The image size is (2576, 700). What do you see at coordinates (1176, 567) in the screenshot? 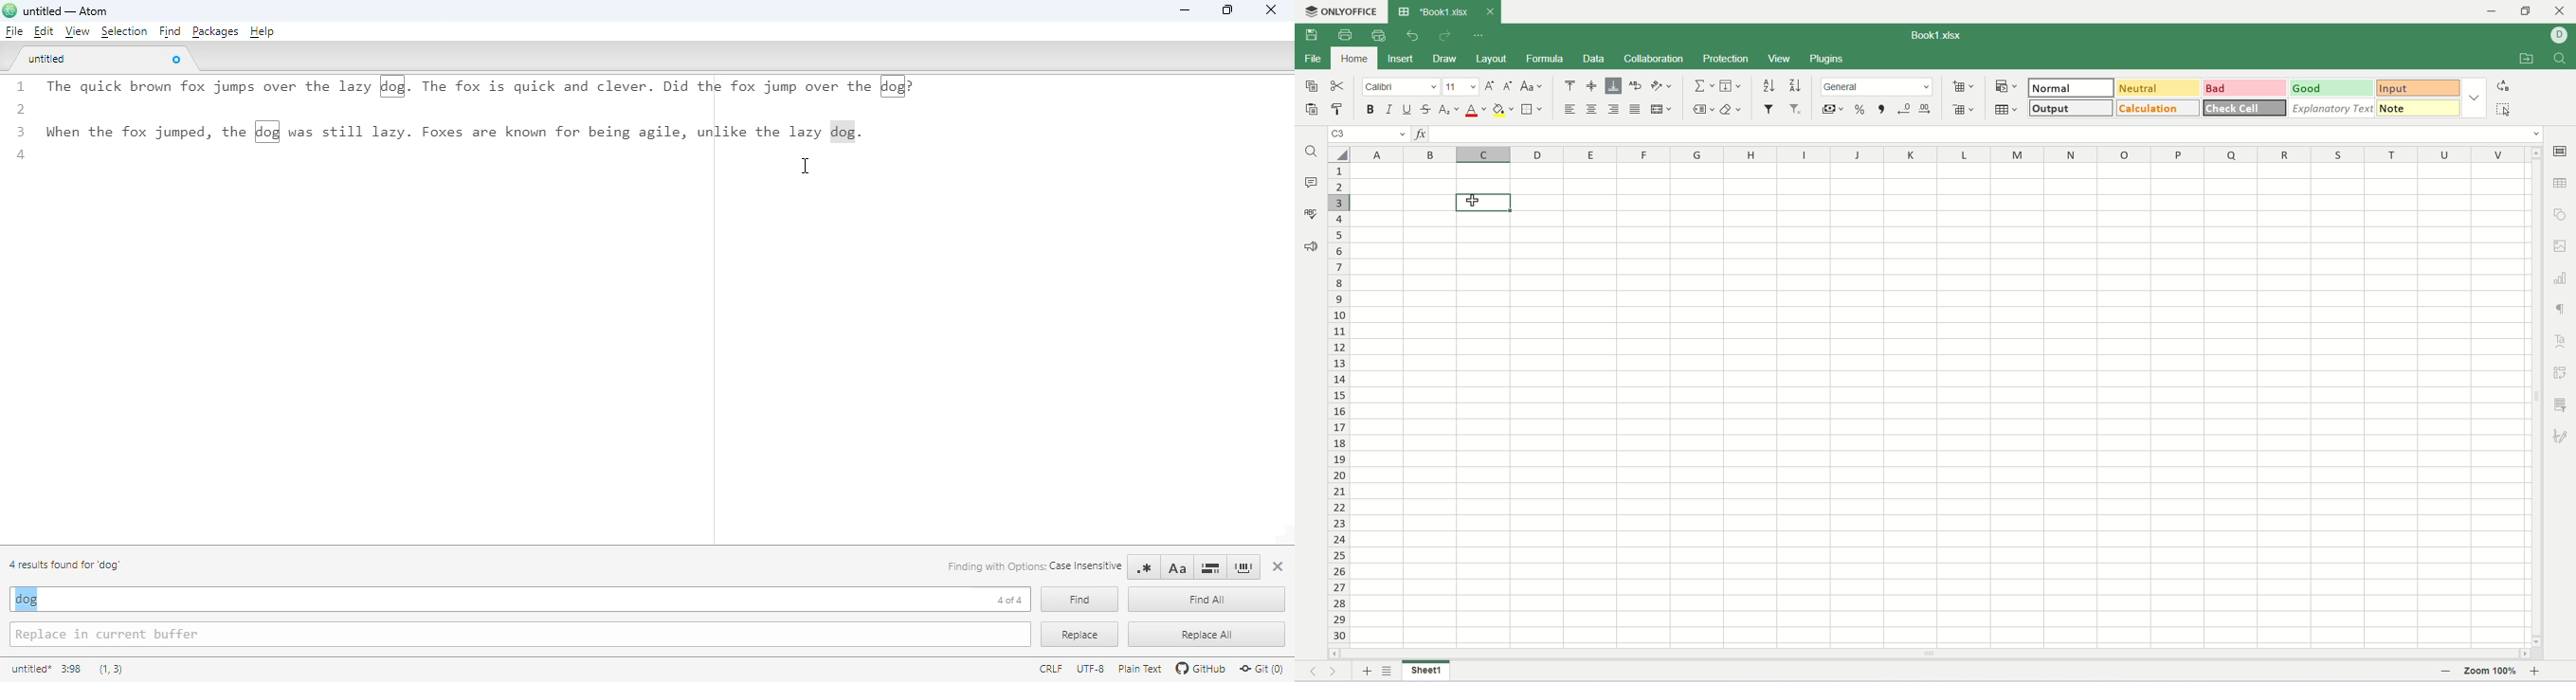
I see `match case` at bounding box center [1176, 567].